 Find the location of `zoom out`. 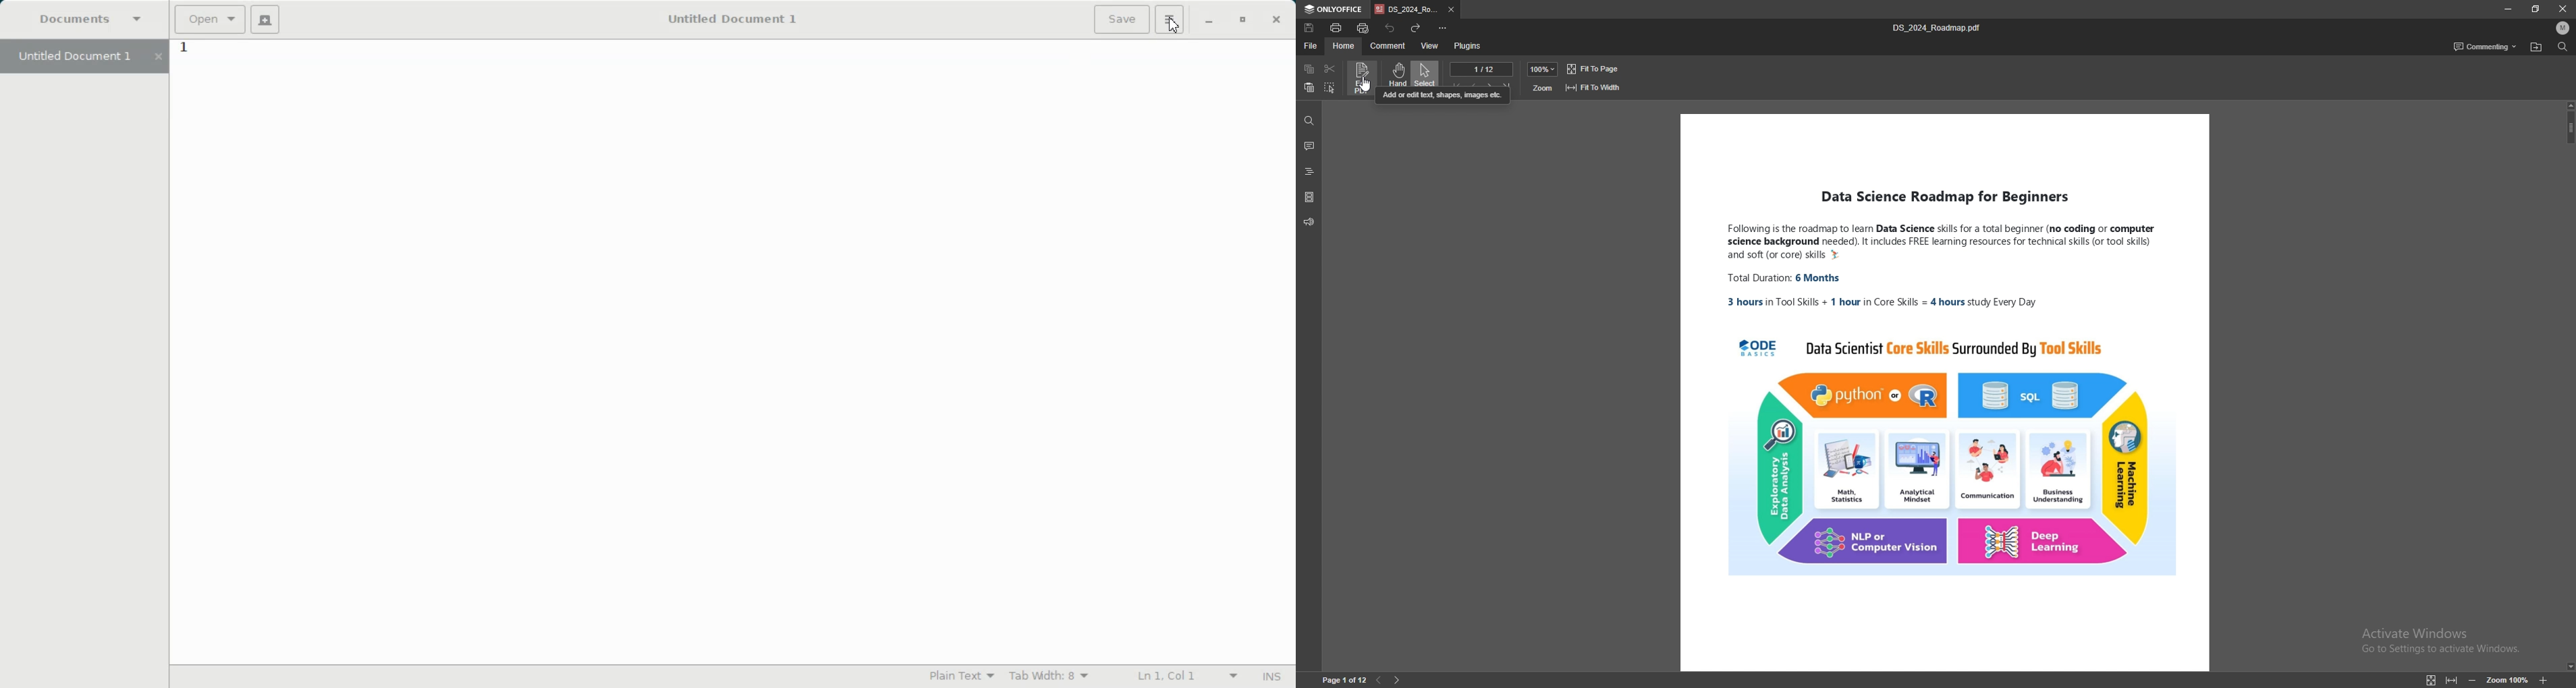

zoom out is located at coordinates (2472, 680).